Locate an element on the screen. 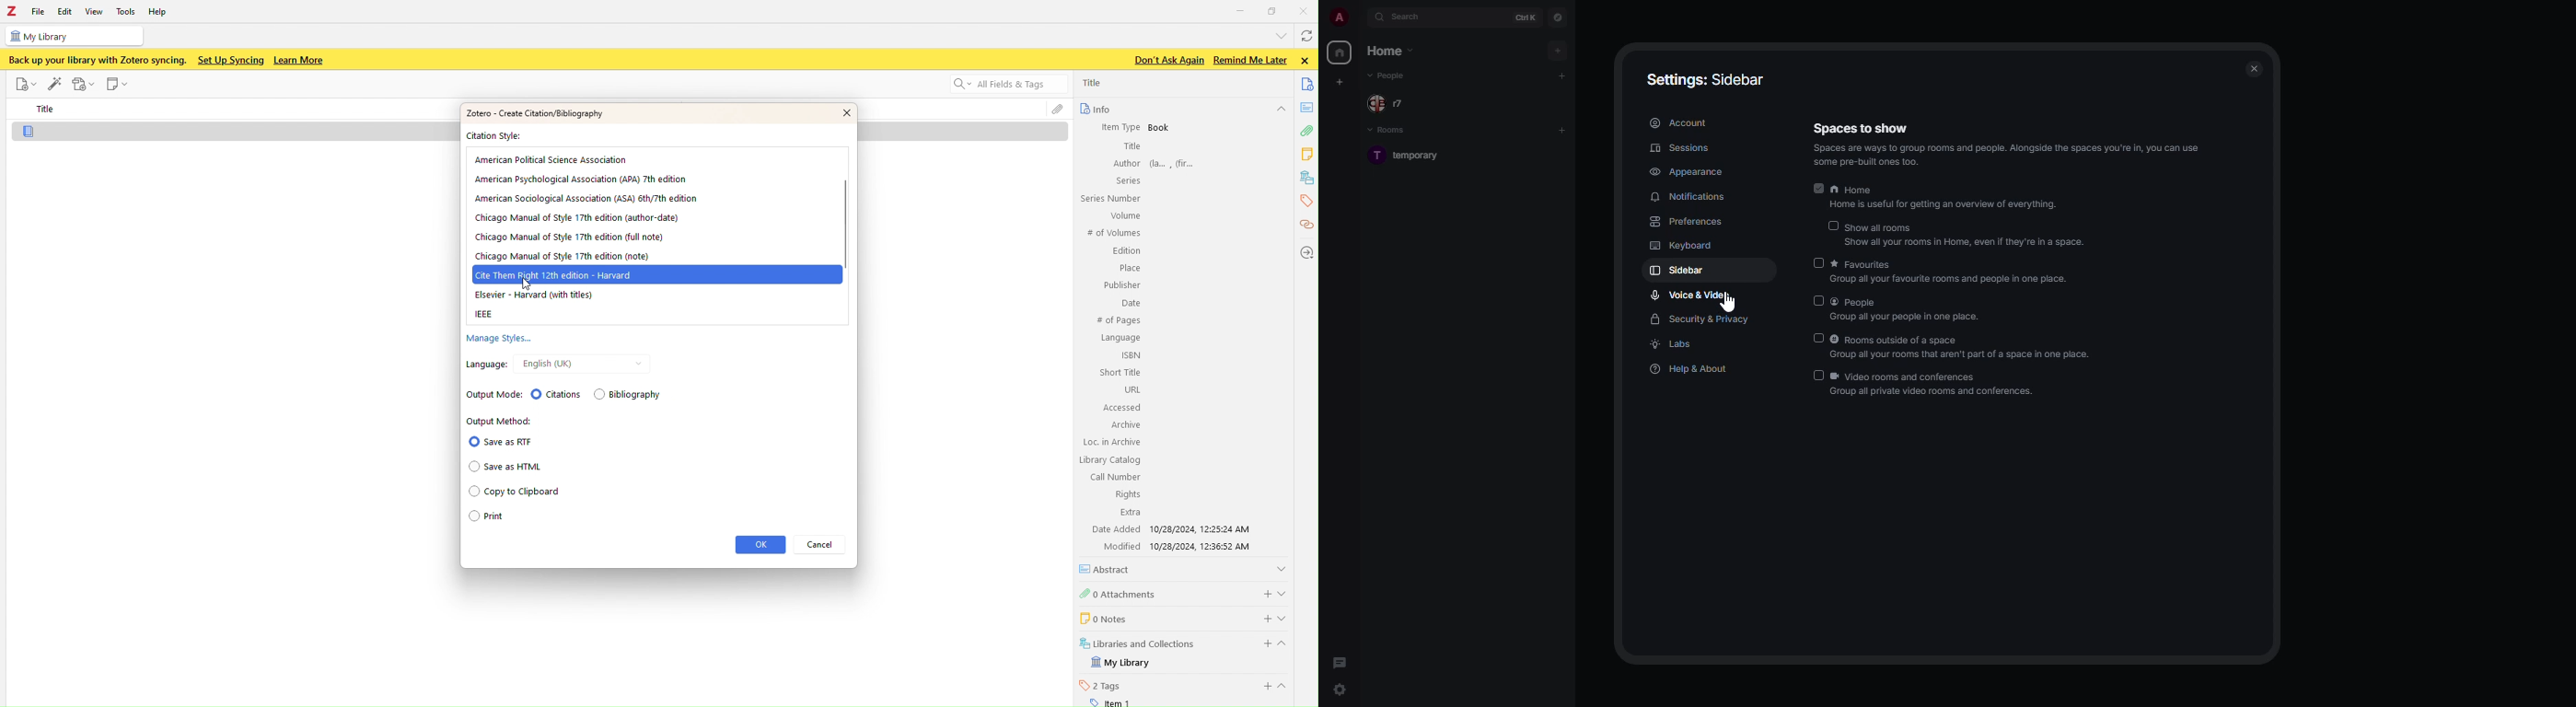 This screenshot has height=728, width=2576. Minimize is located at coordinates (1241, 10).